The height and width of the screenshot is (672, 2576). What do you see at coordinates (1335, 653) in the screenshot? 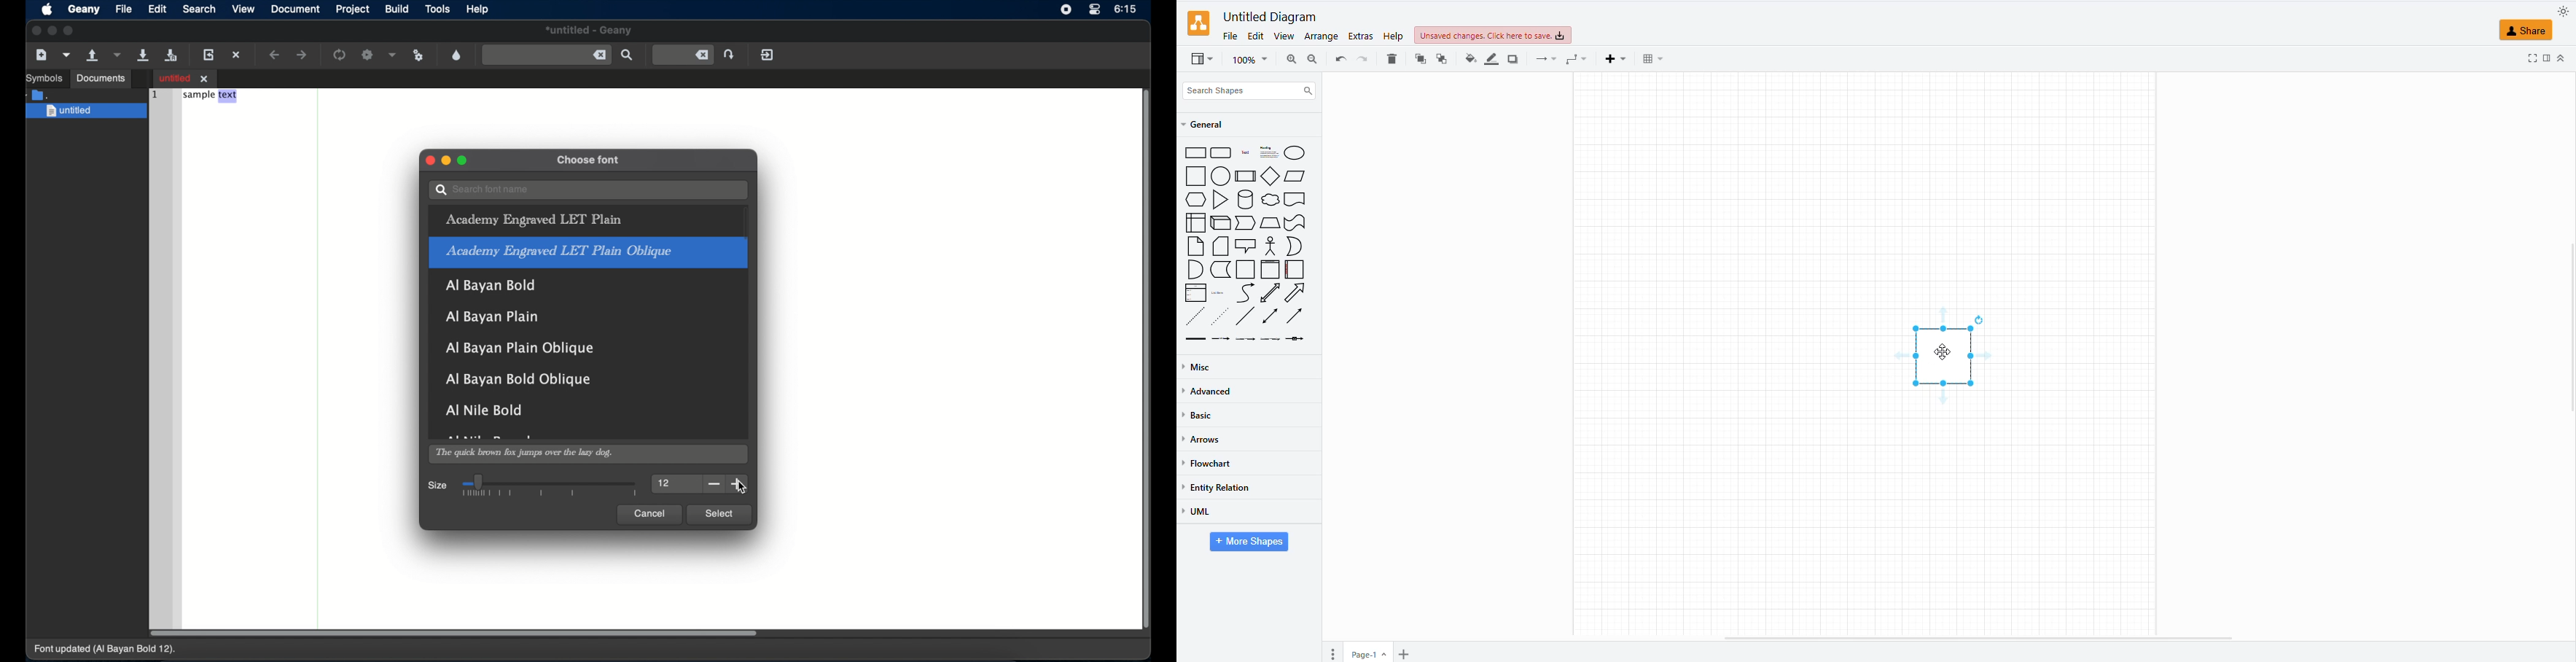
I see `pages` at bounding box center [1335, 653].